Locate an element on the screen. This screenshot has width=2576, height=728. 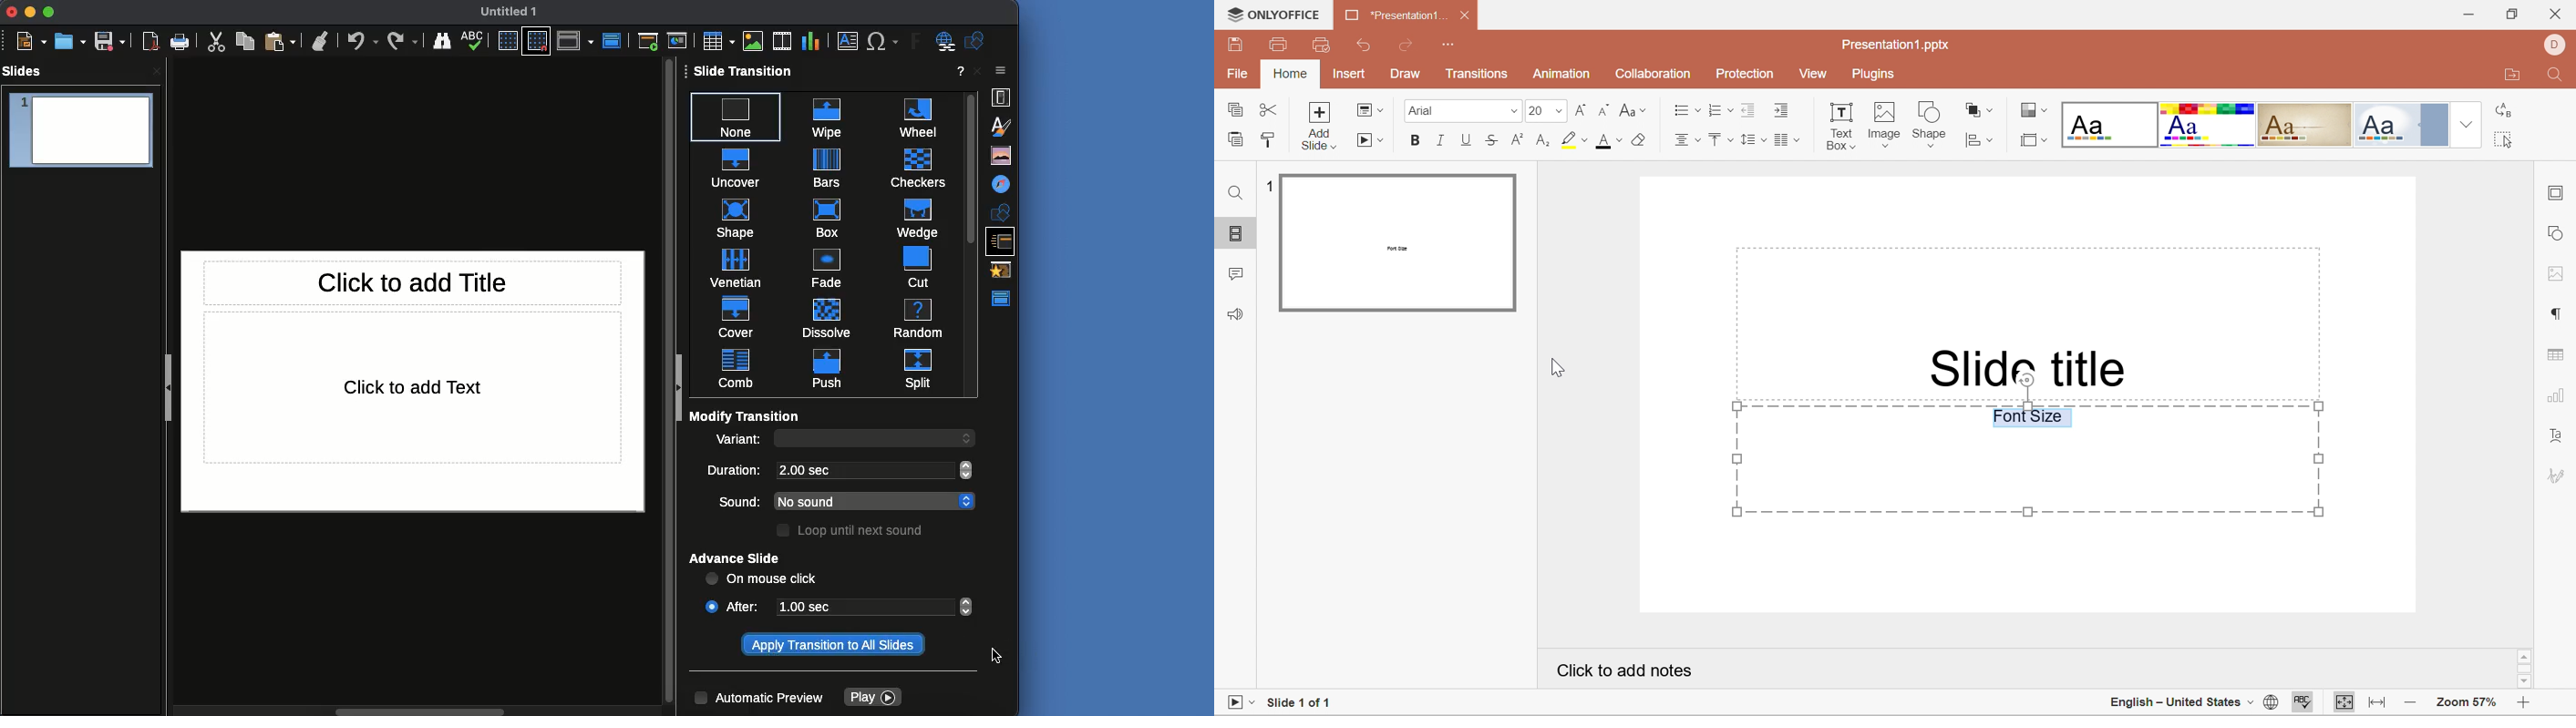
Clicked is located at coordinates (833, 645).